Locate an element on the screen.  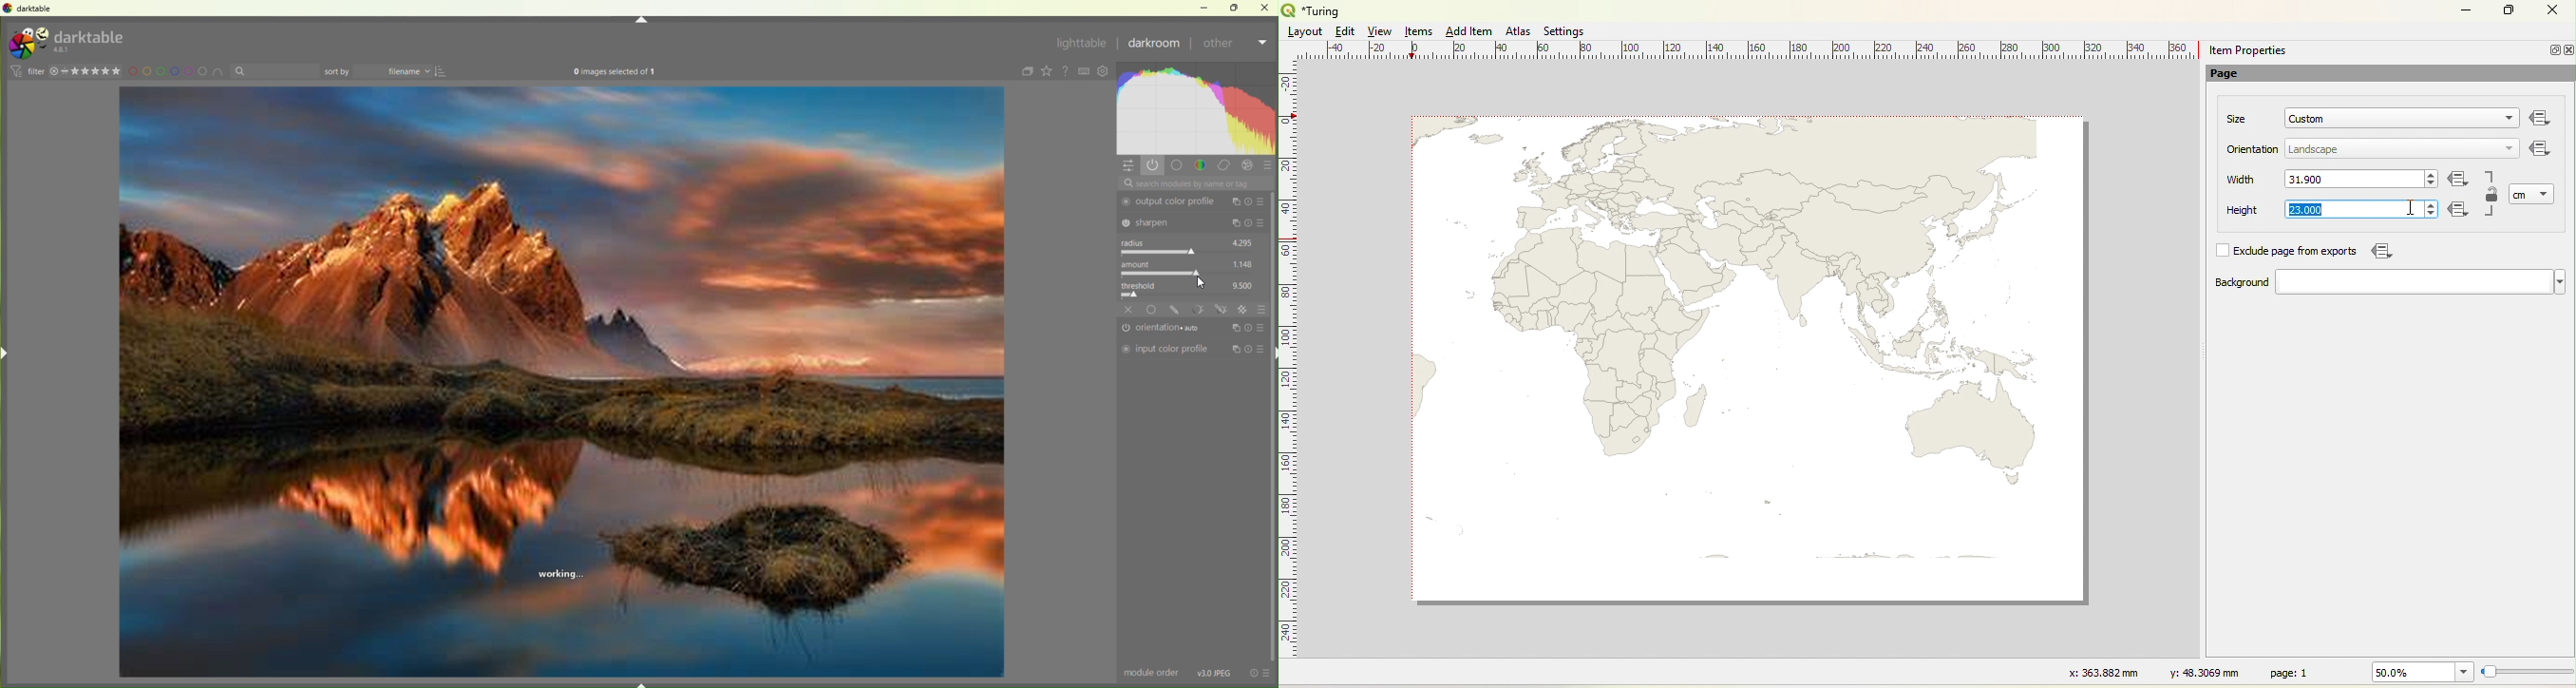
lighttable is located at coordinates (1081, 45).